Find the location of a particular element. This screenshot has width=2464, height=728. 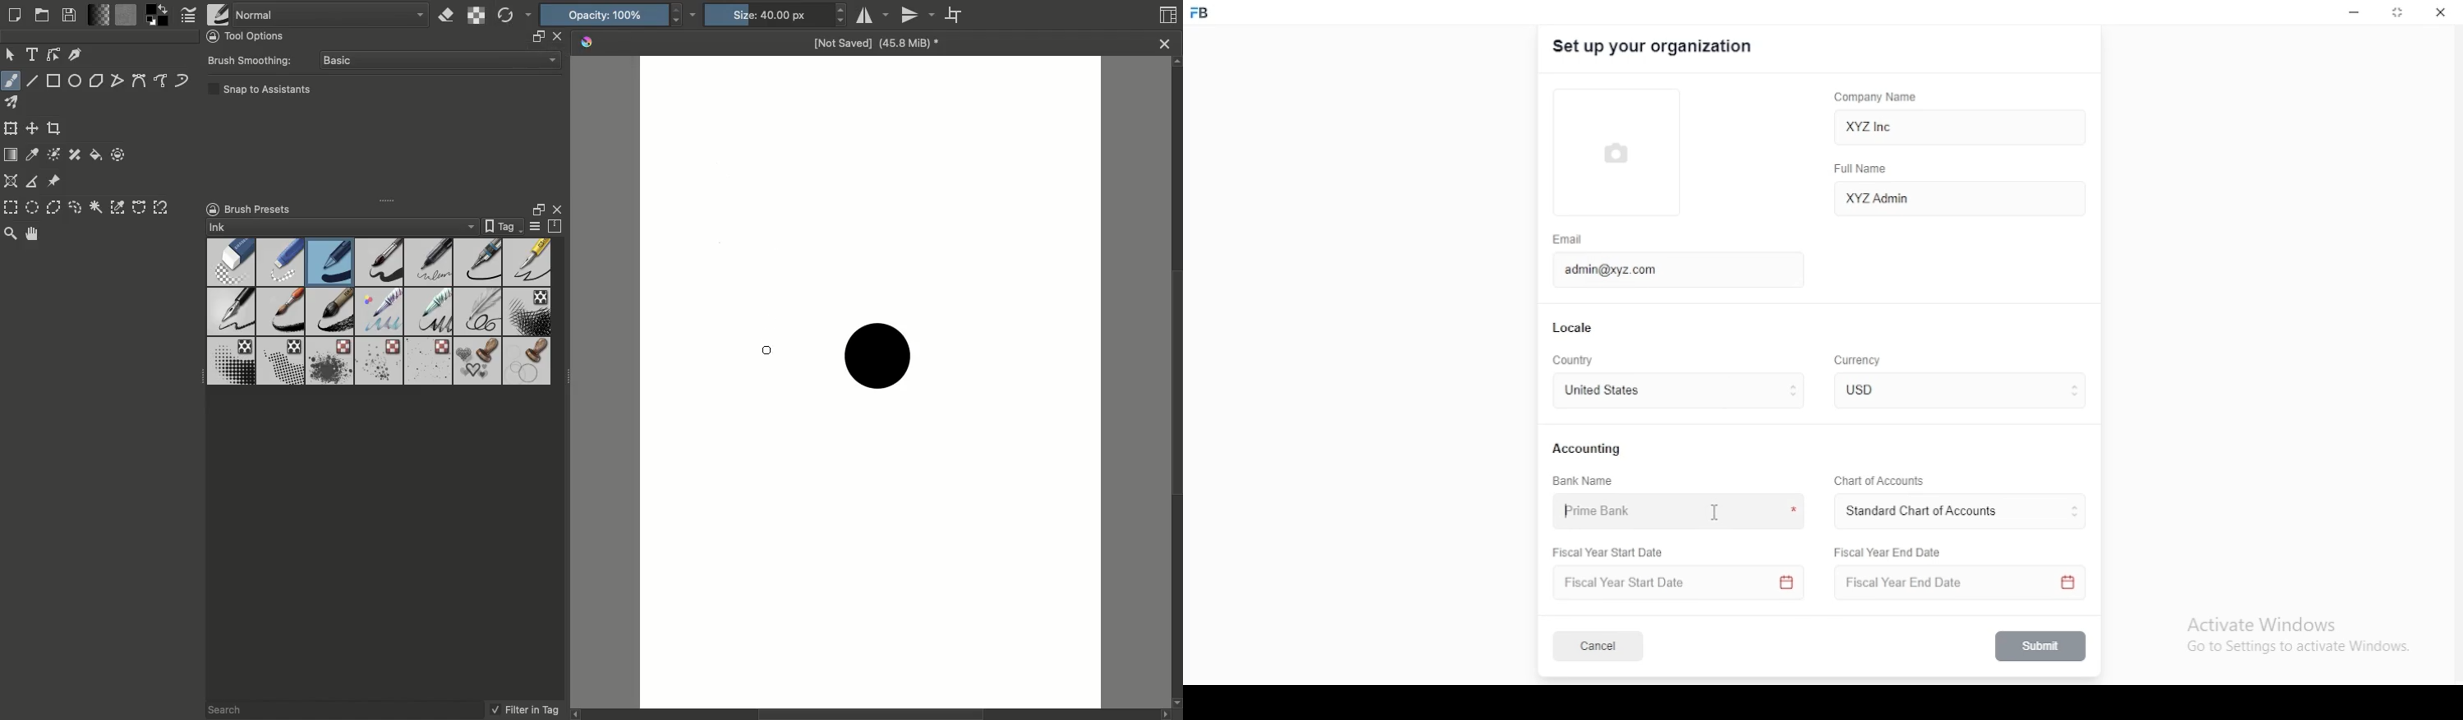

XYZ Inc is located at coordinates (1962, 128).